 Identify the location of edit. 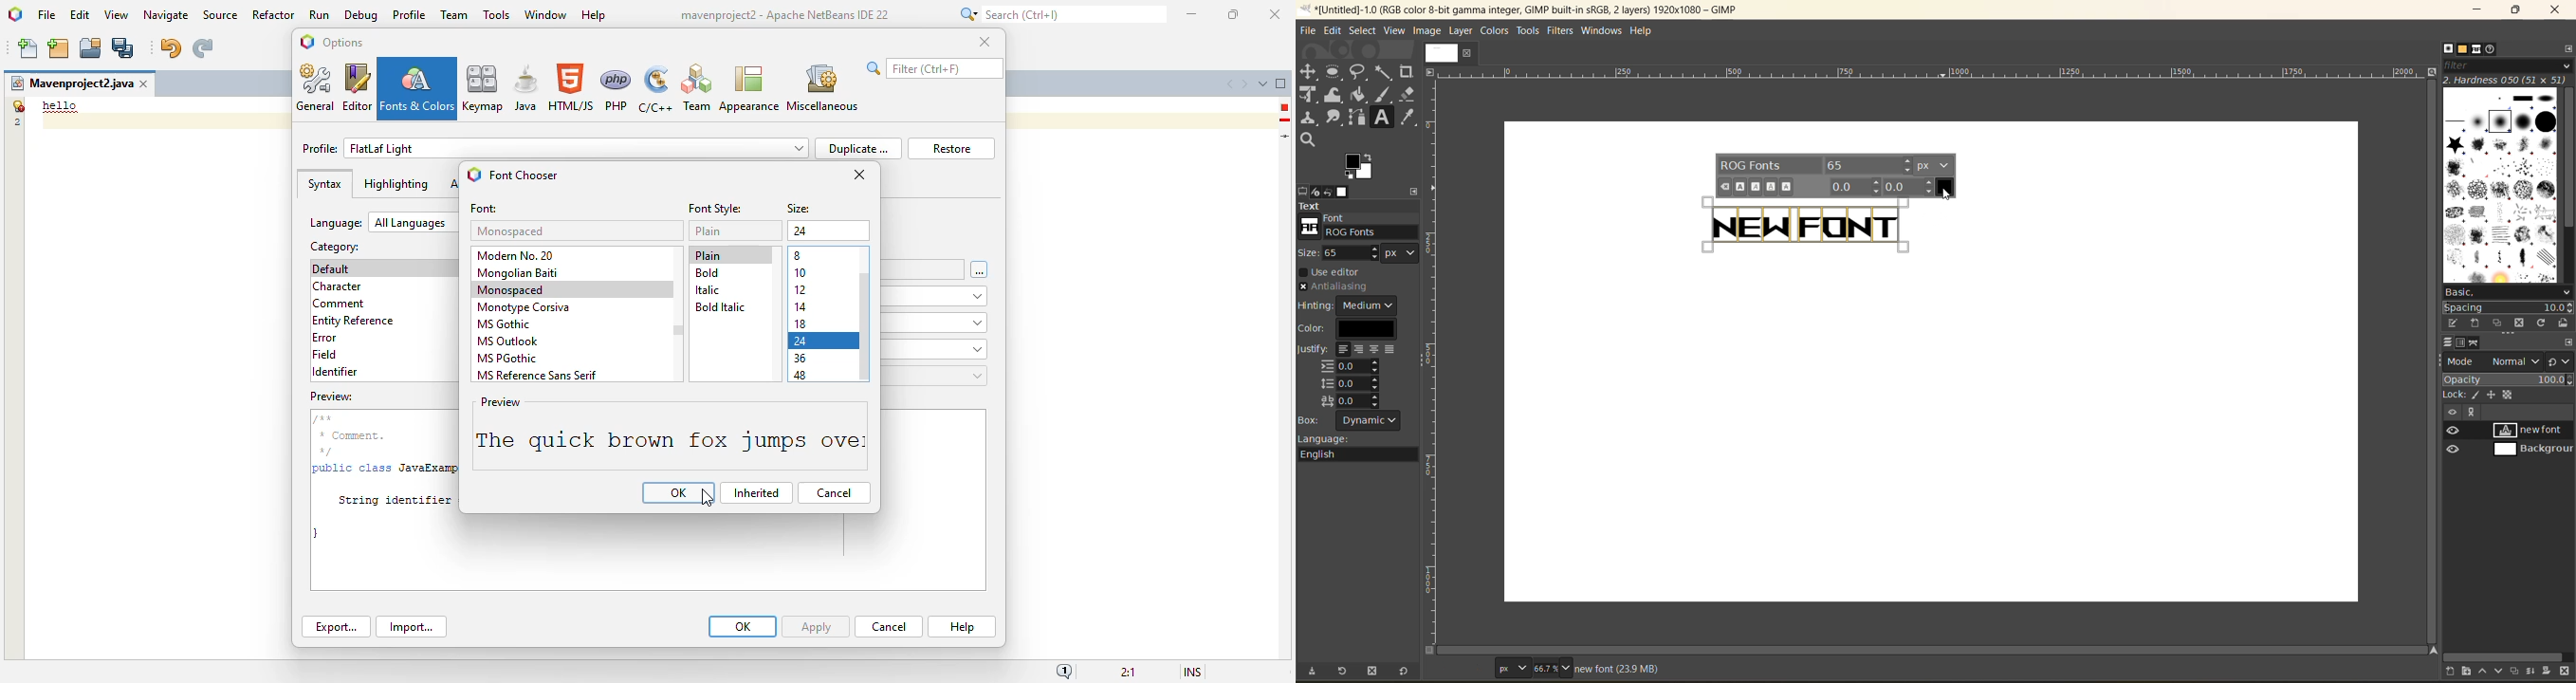
(1330, 30).